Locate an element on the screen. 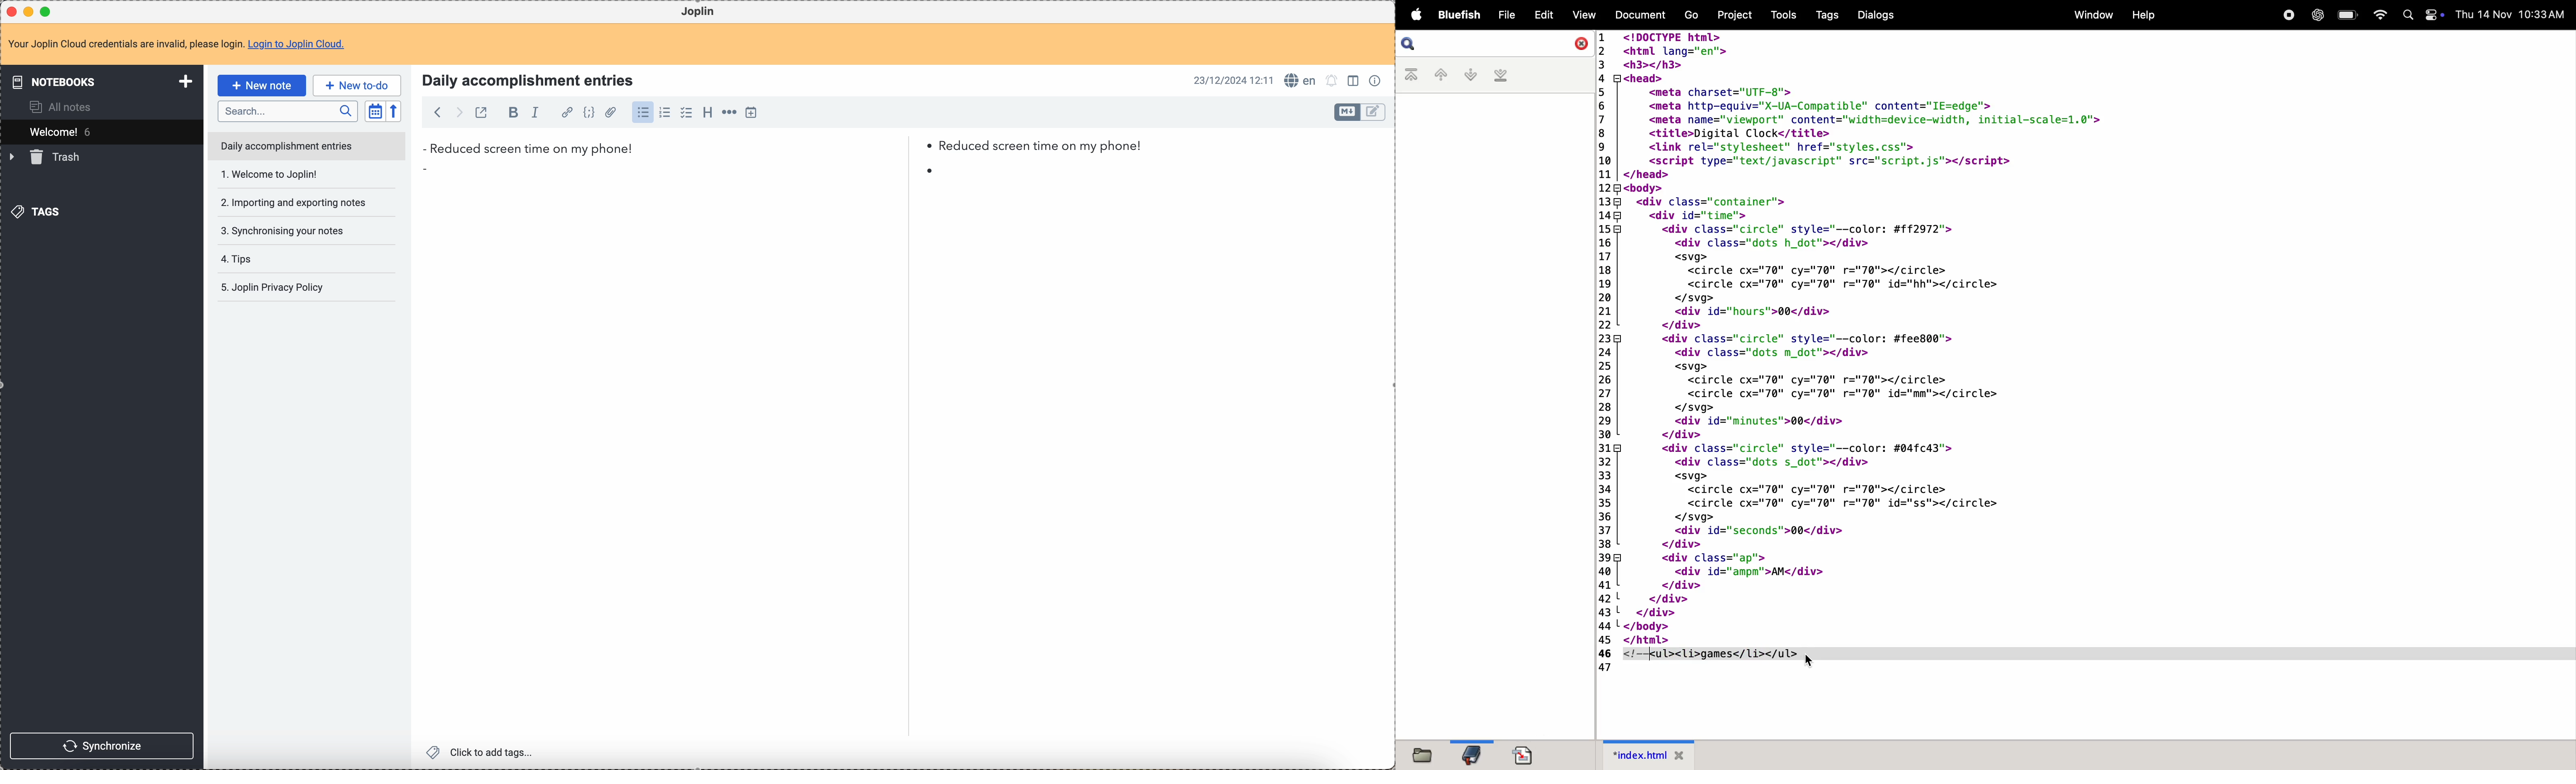 This screenshot has width=2576, height=784. daily accomplishment entries is located at coordinates (285, 145).